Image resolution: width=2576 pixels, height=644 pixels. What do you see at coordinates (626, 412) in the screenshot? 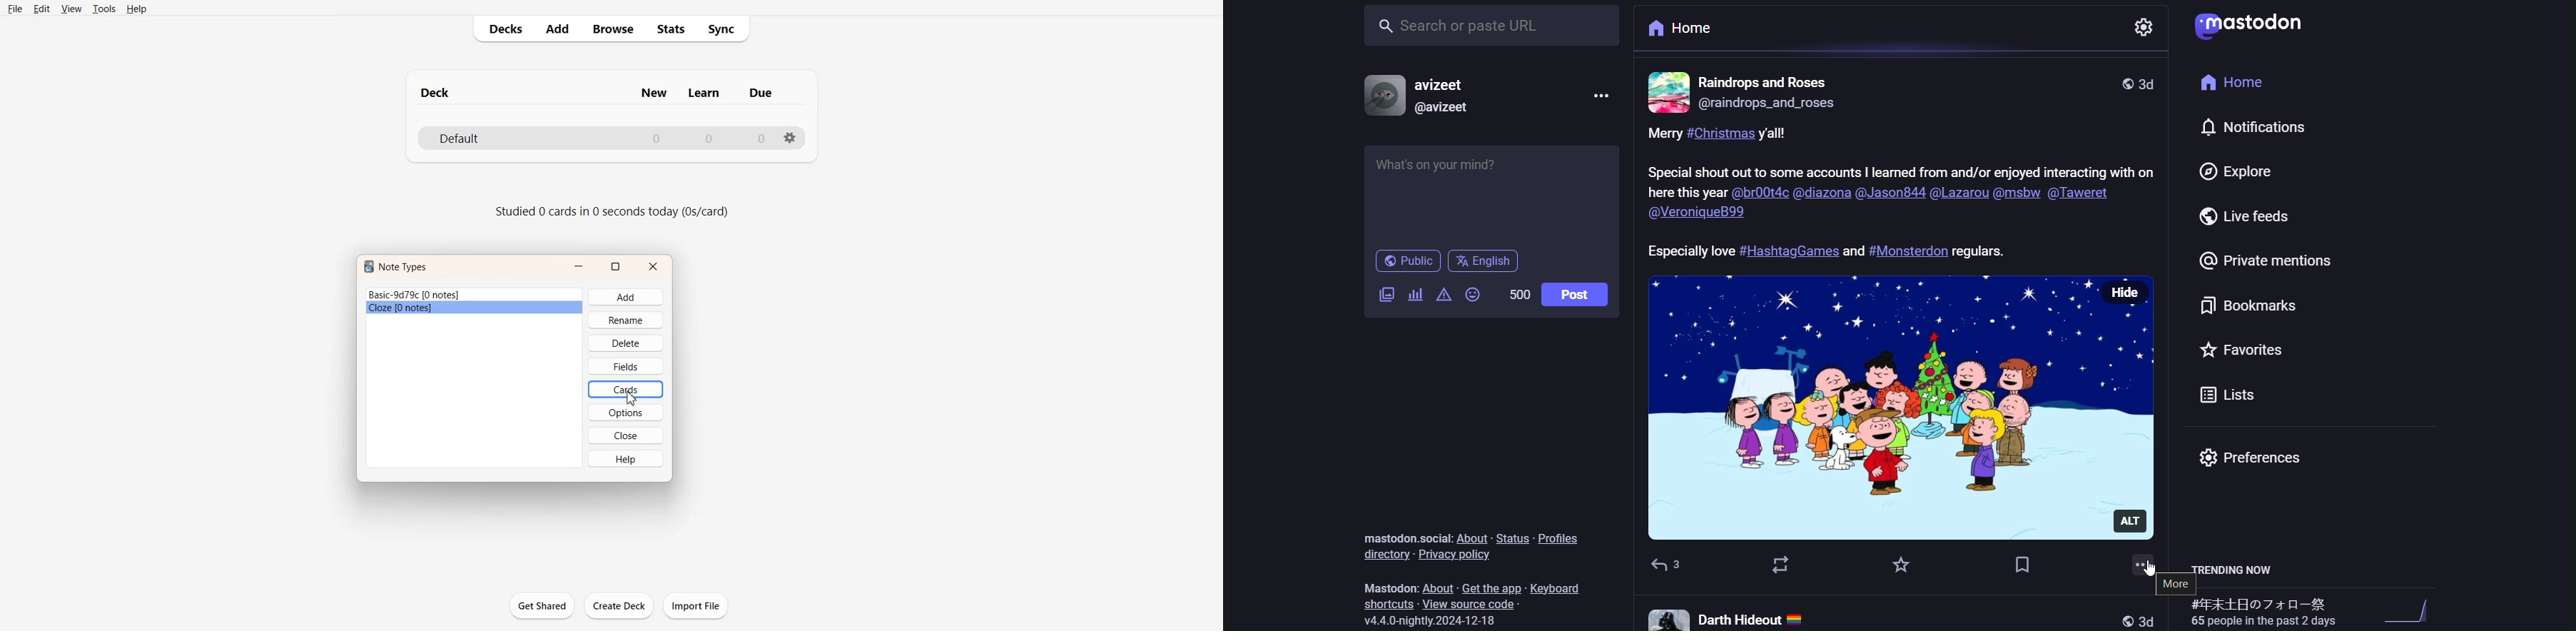
I see `Options` at bounding box center [626, 412].